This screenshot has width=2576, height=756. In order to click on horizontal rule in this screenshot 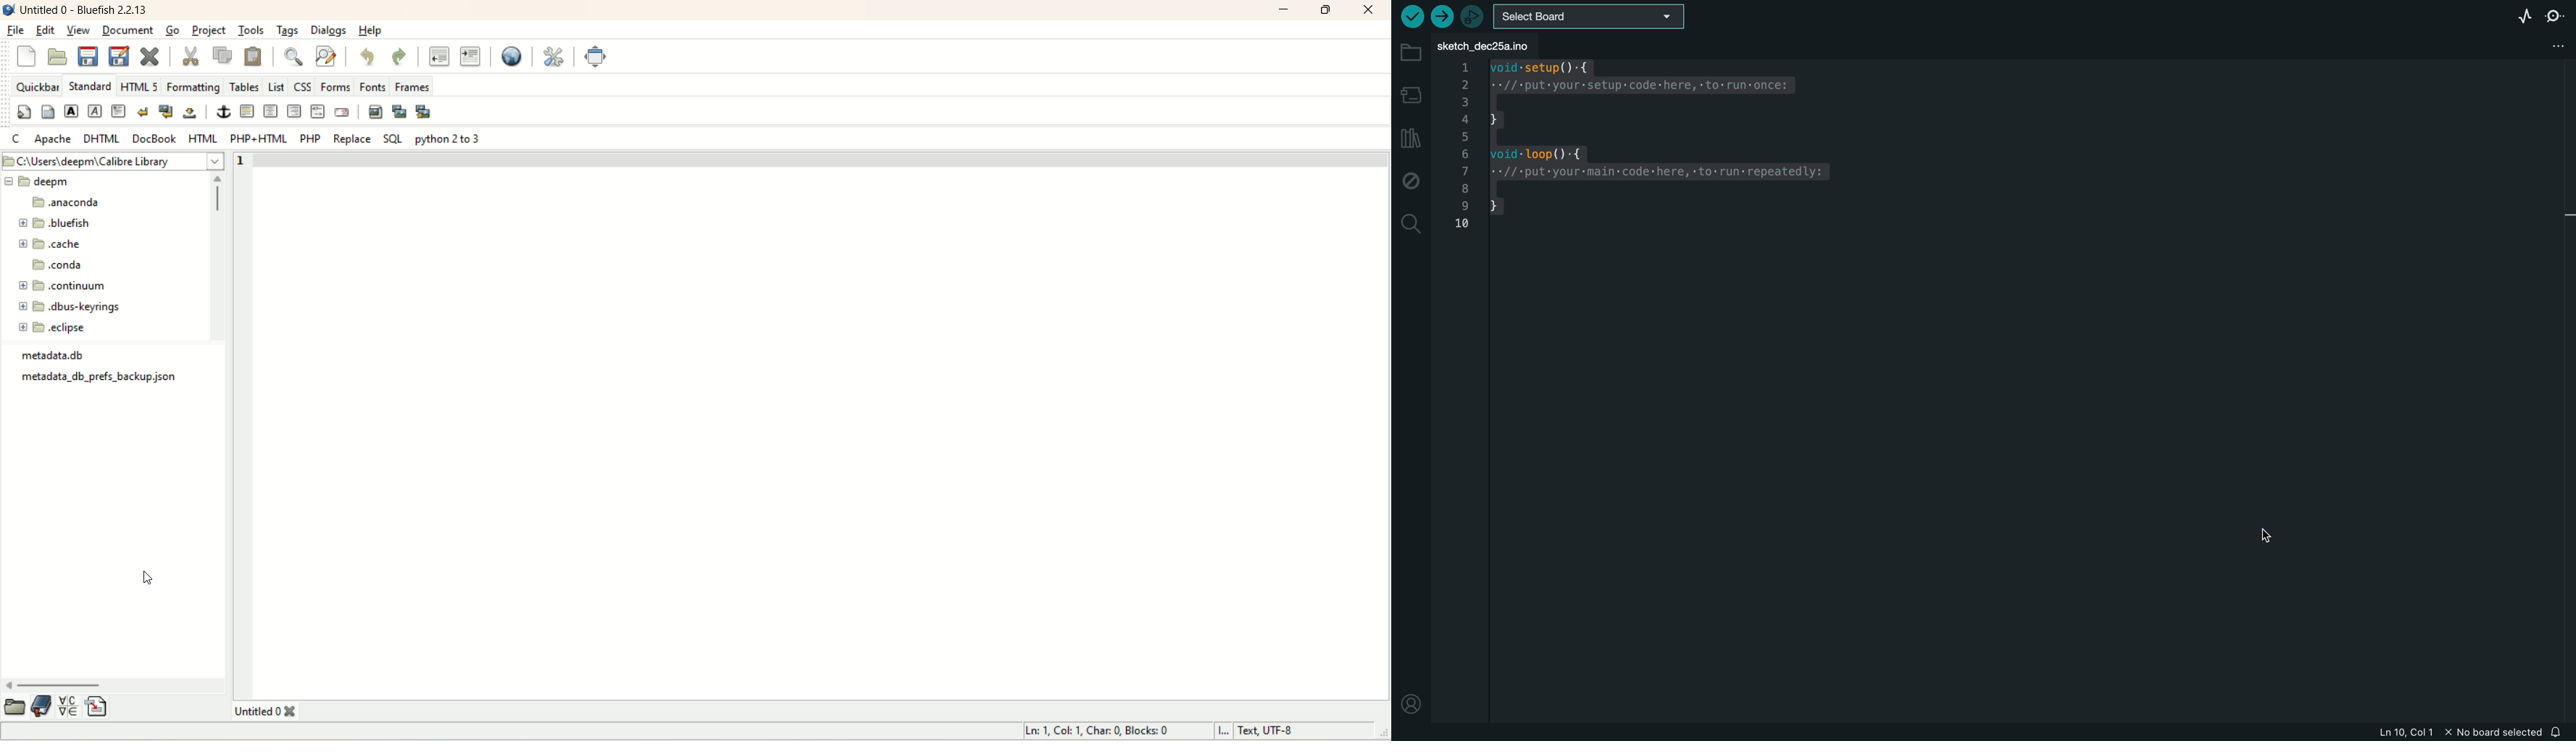, I will do `click(249, 112)`.